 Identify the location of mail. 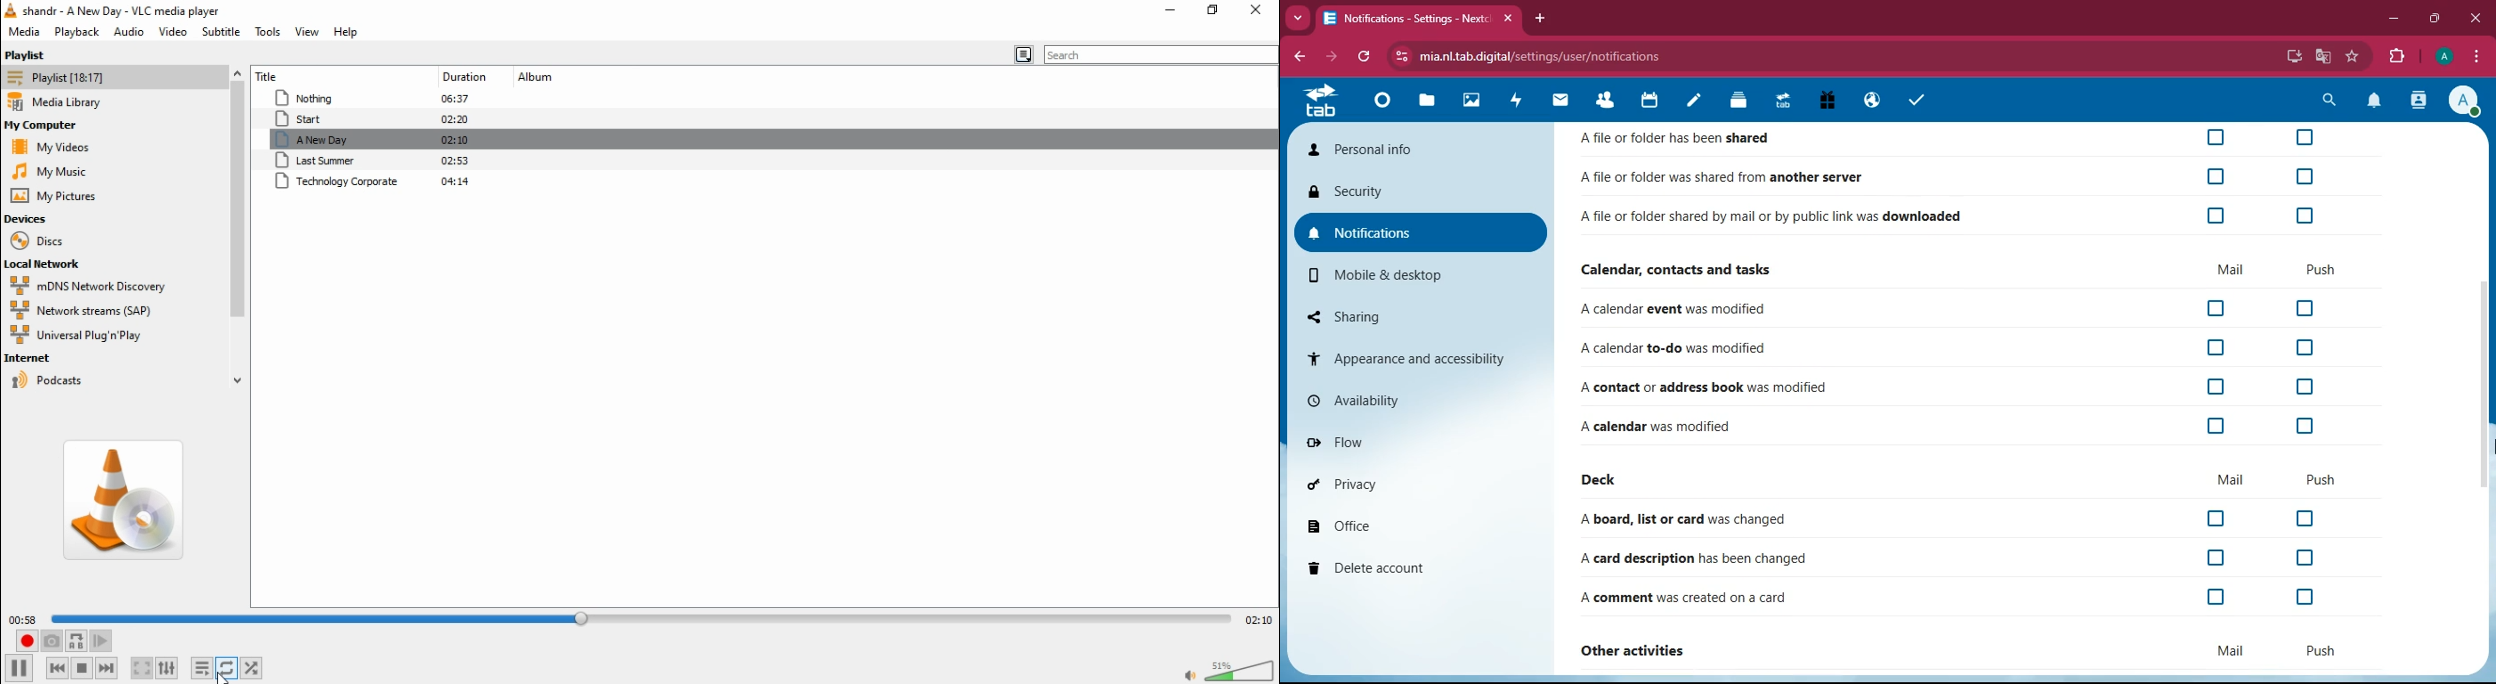
(2233, 269).